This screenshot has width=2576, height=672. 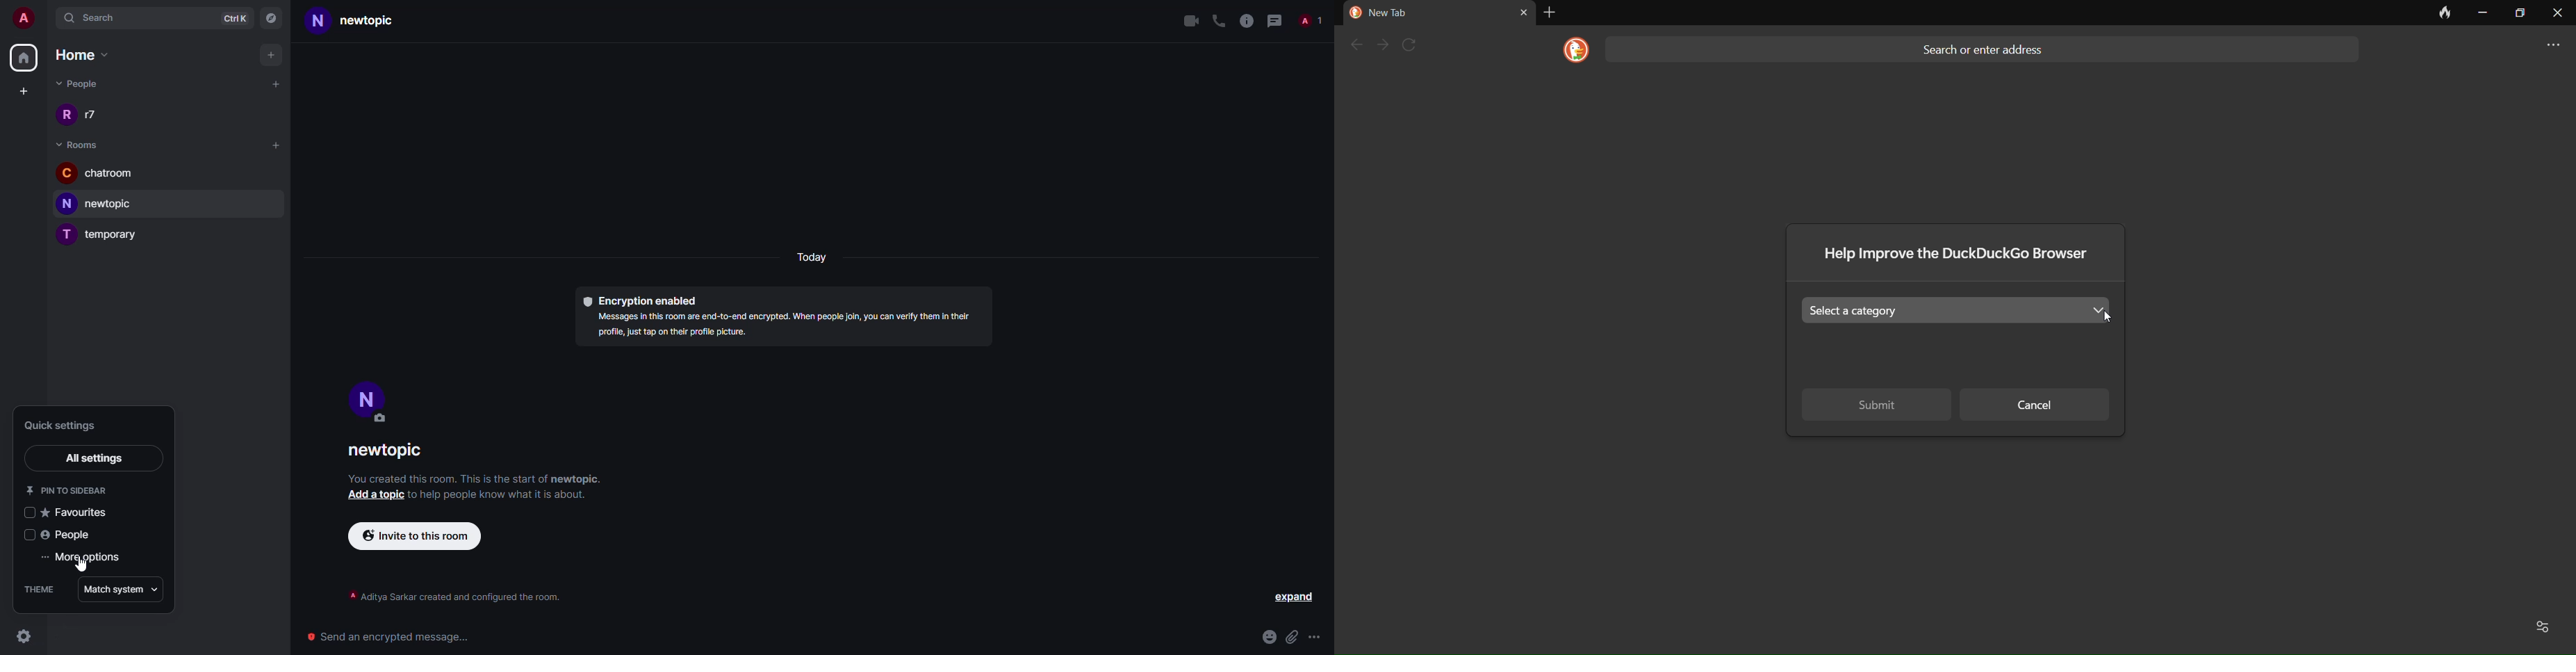 What do you see at coordinates (22, 19) in the screenshot?
I see `account` at bounding box center [22, 19].